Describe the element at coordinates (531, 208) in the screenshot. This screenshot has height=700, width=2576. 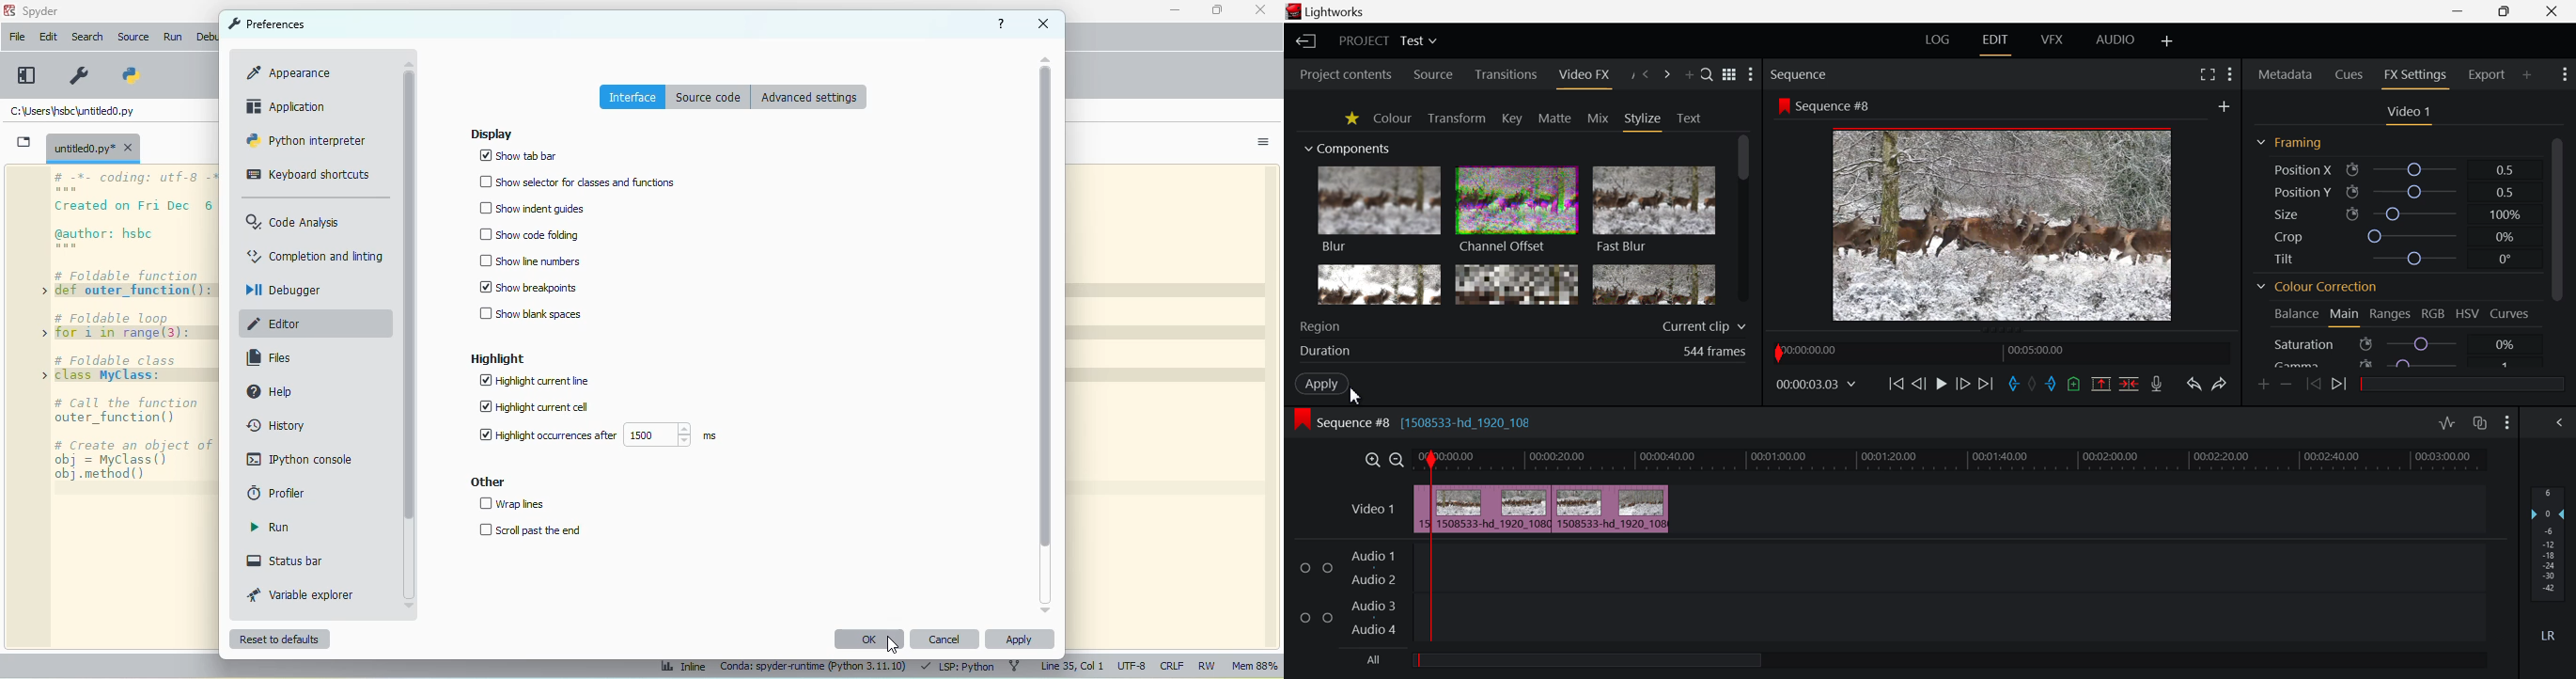
I see `show indent guides` at that location.